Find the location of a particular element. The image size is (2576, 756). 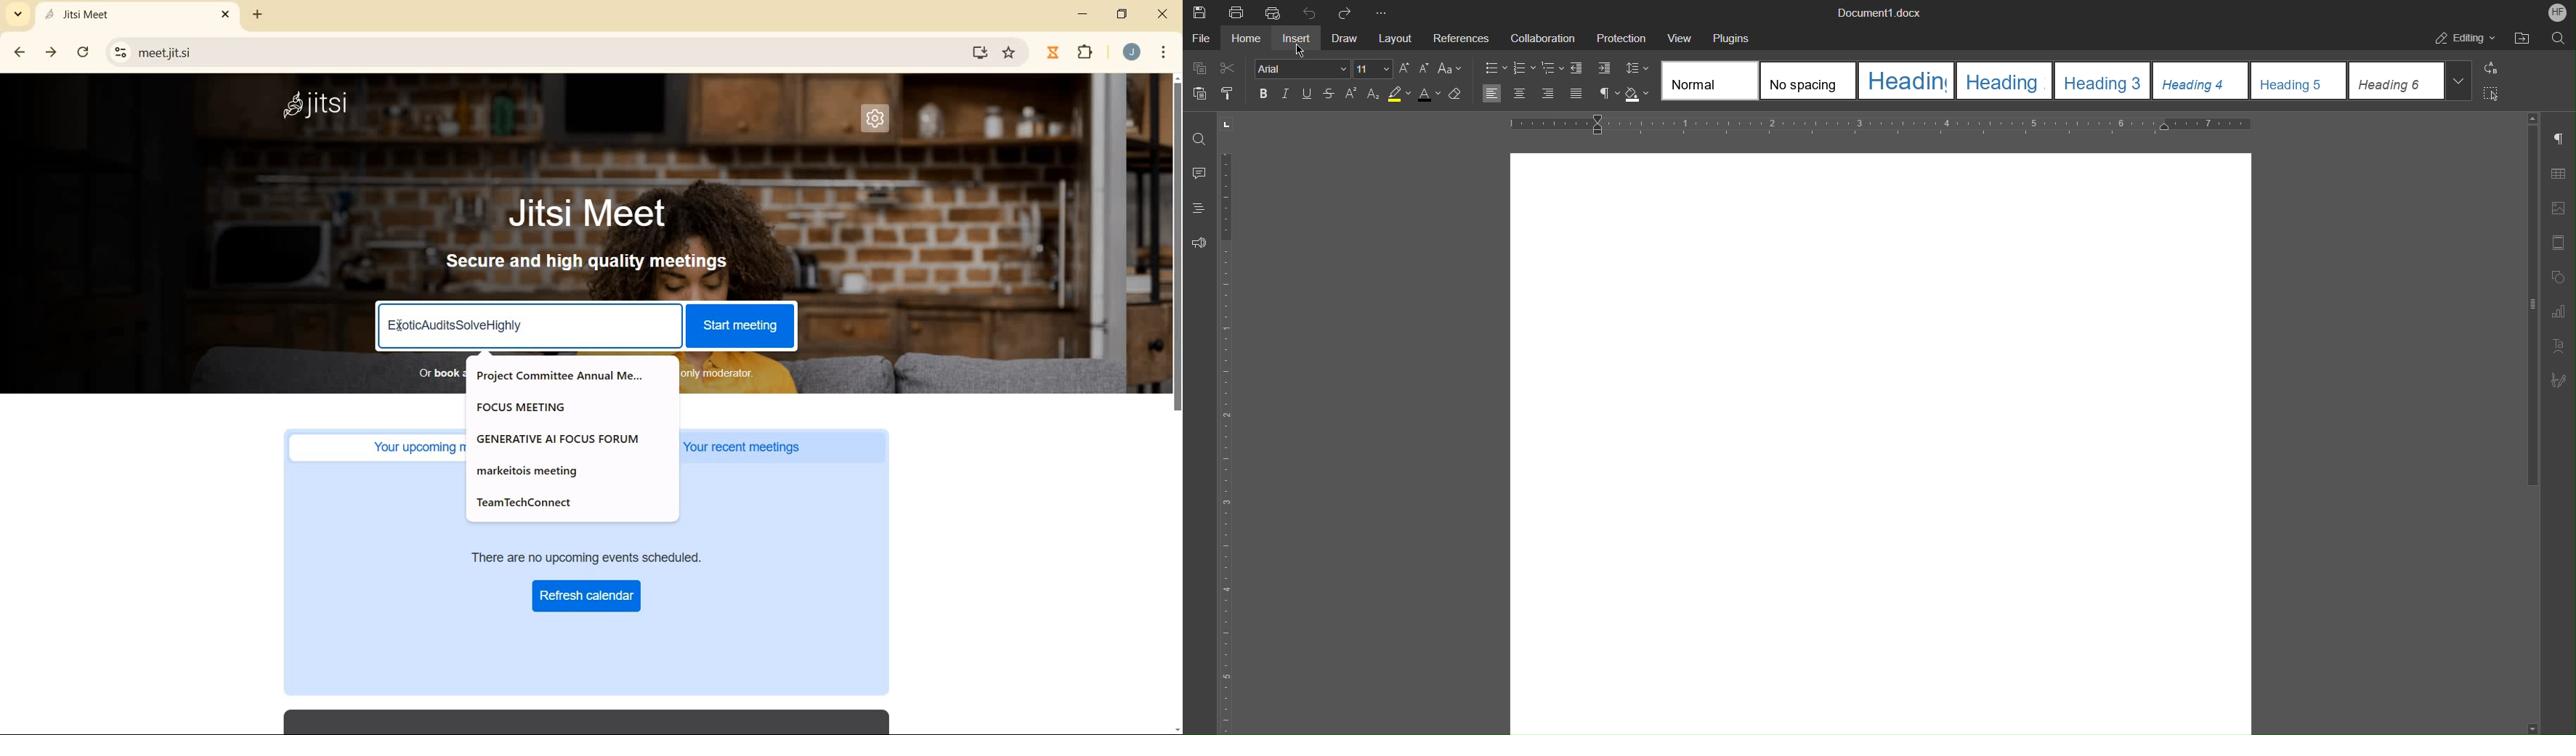

settings is located at coordinates (875, 119).